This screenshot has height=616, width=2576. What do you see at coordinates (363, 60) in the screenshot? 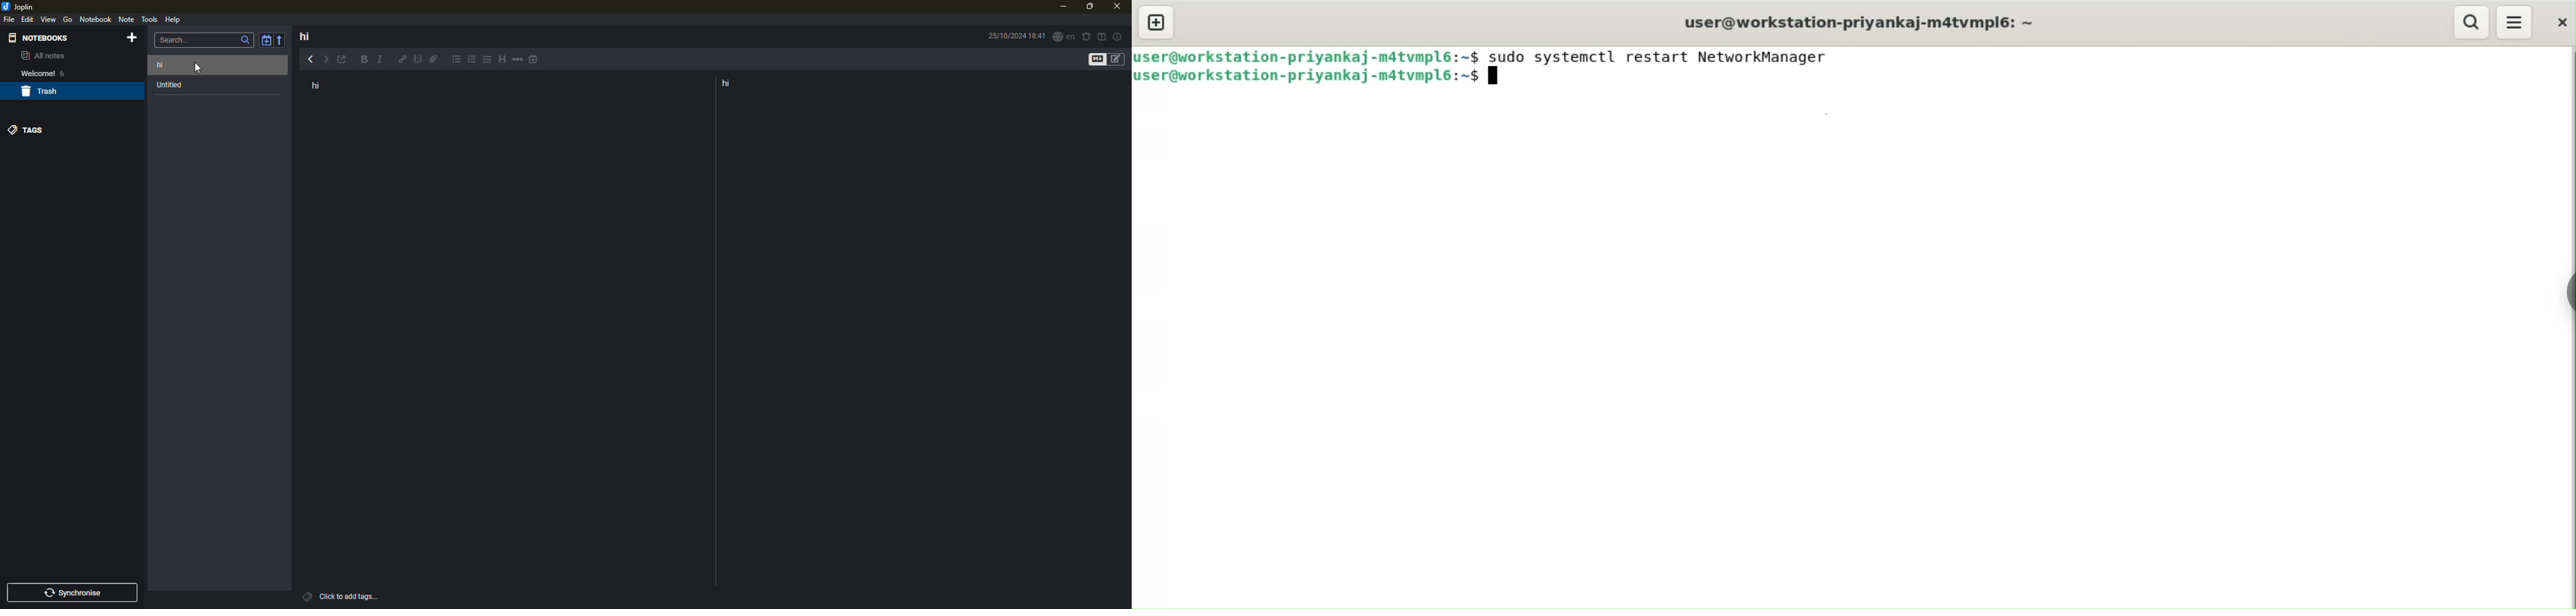
I see `bold` at bounding box center [363, 60].